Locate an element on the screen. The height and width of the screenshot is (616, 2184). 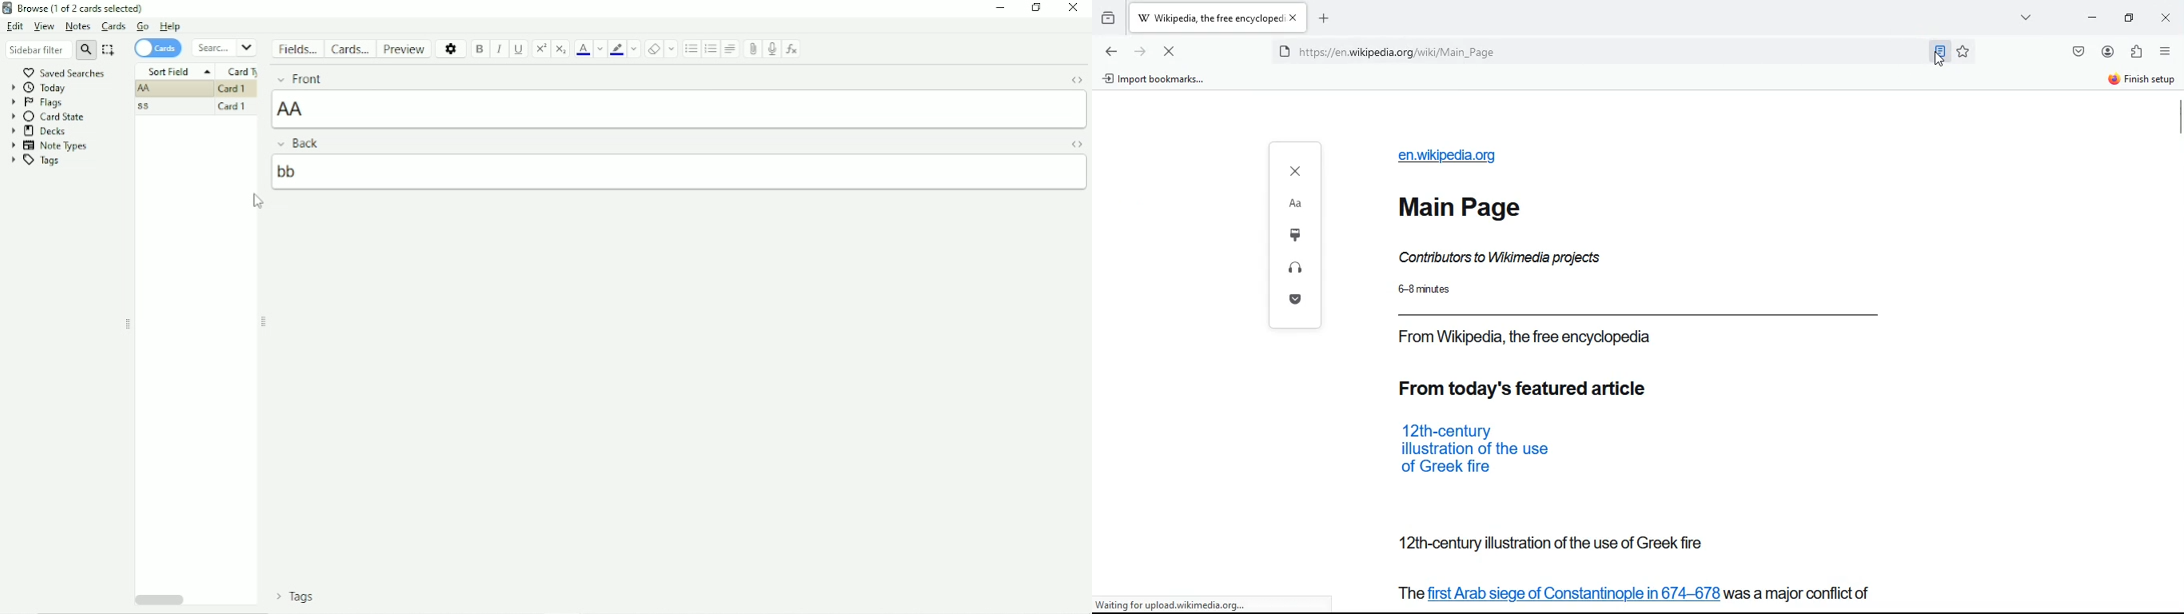
Remove formatting is located at coordinates (654, 49).